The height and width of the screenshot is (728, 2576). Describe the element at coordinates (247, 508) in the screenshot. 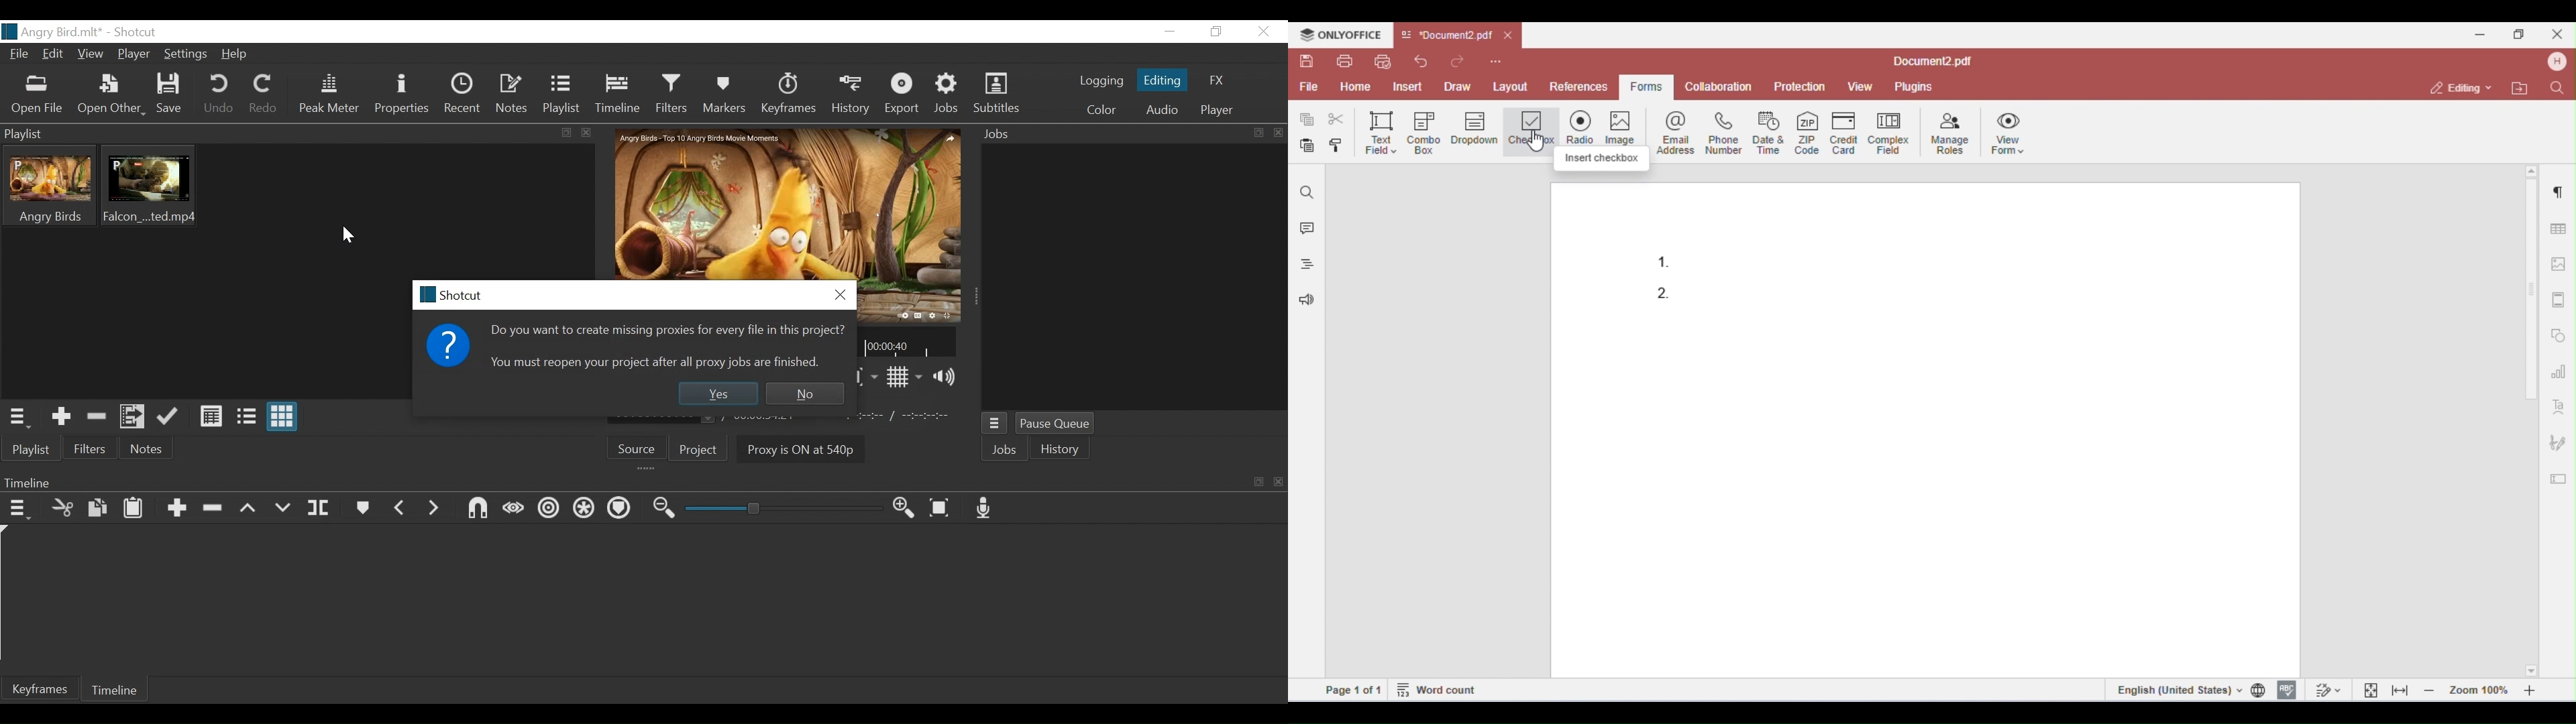

I see `lift` at that location.